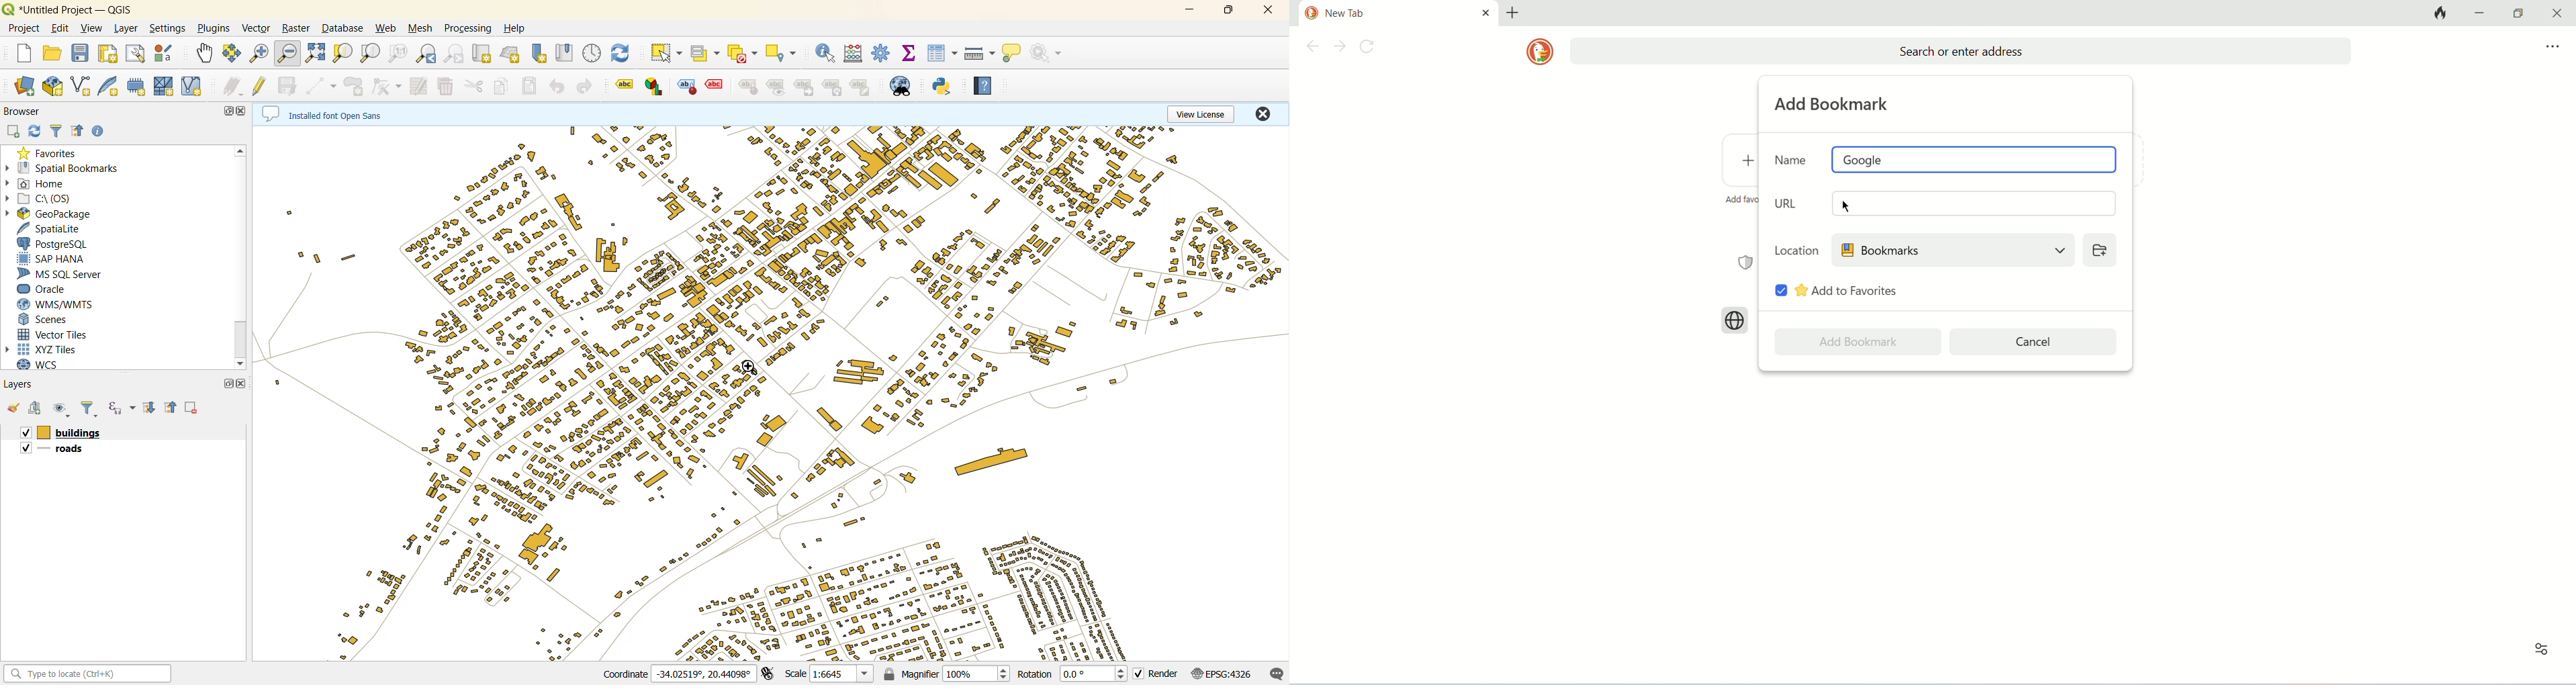 The image size is (2576, 700). I want to click on show spatial bookmark, so click(566, 53).